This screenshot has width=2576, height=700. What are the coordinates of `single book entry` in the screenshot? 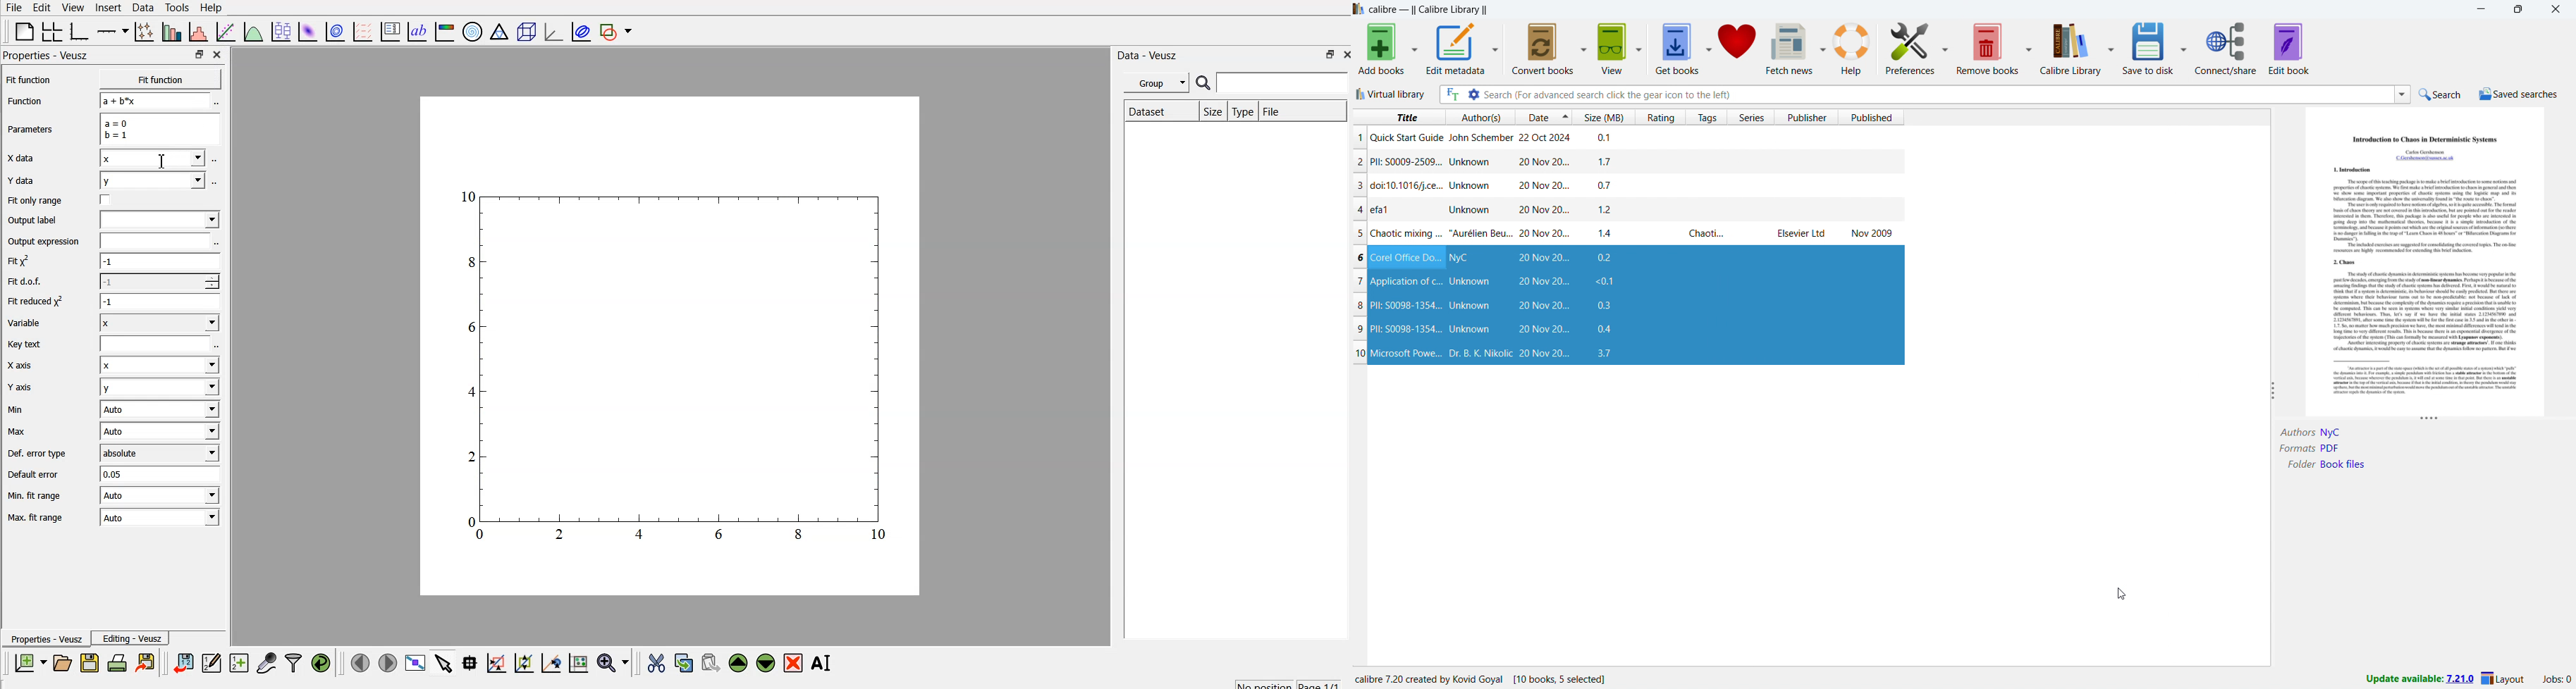 It's located at (1625, 186).